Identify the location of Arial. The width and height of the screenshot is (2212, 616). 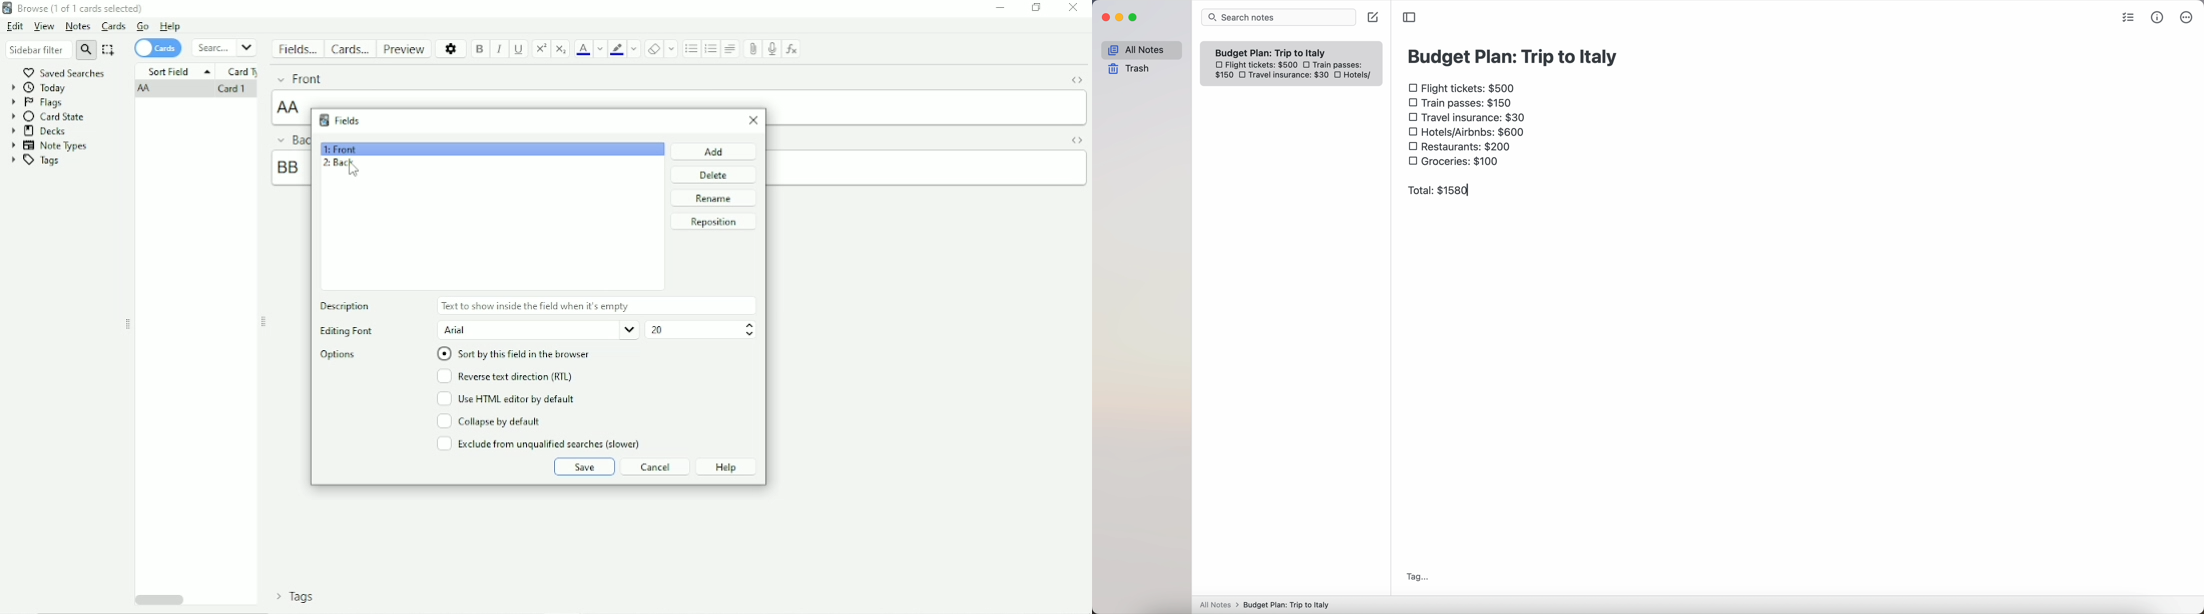
(538, 330).